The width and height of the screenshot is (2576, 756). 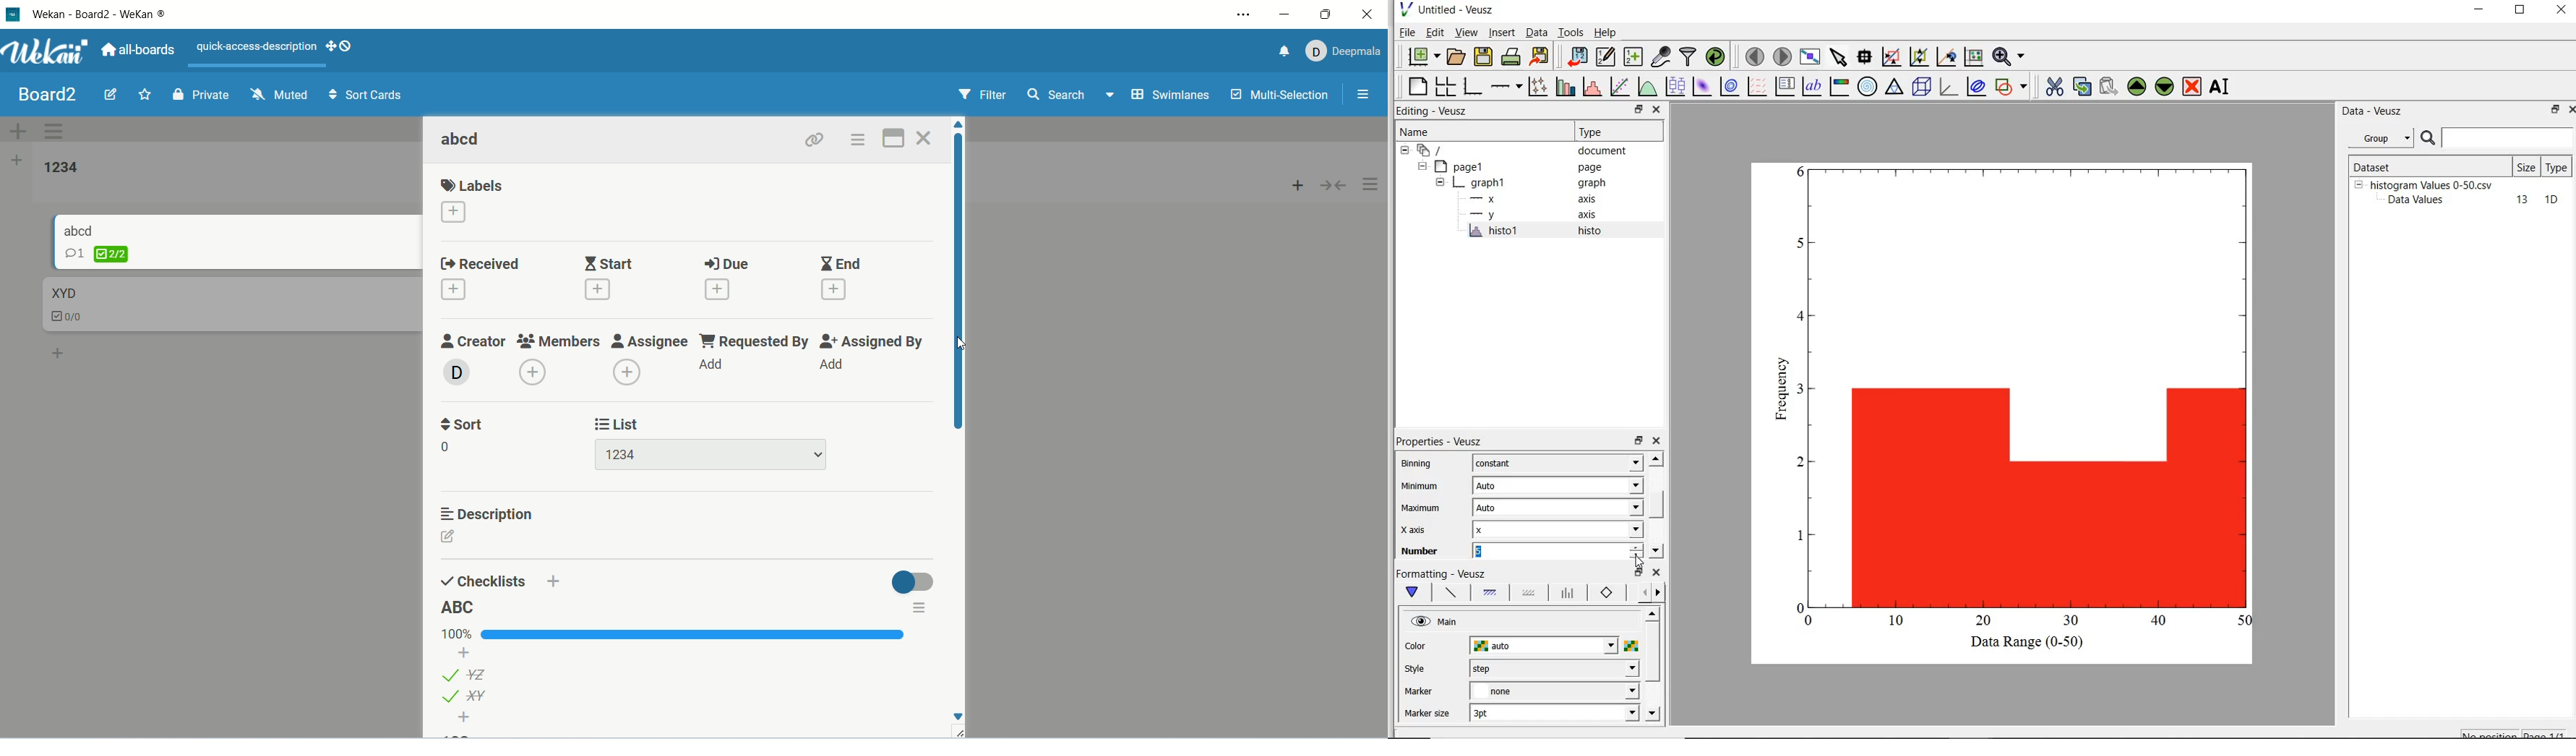 What do you see at coordinates (198, 97) in the screenshot?
I see `private` at bounding box center [198, 97].